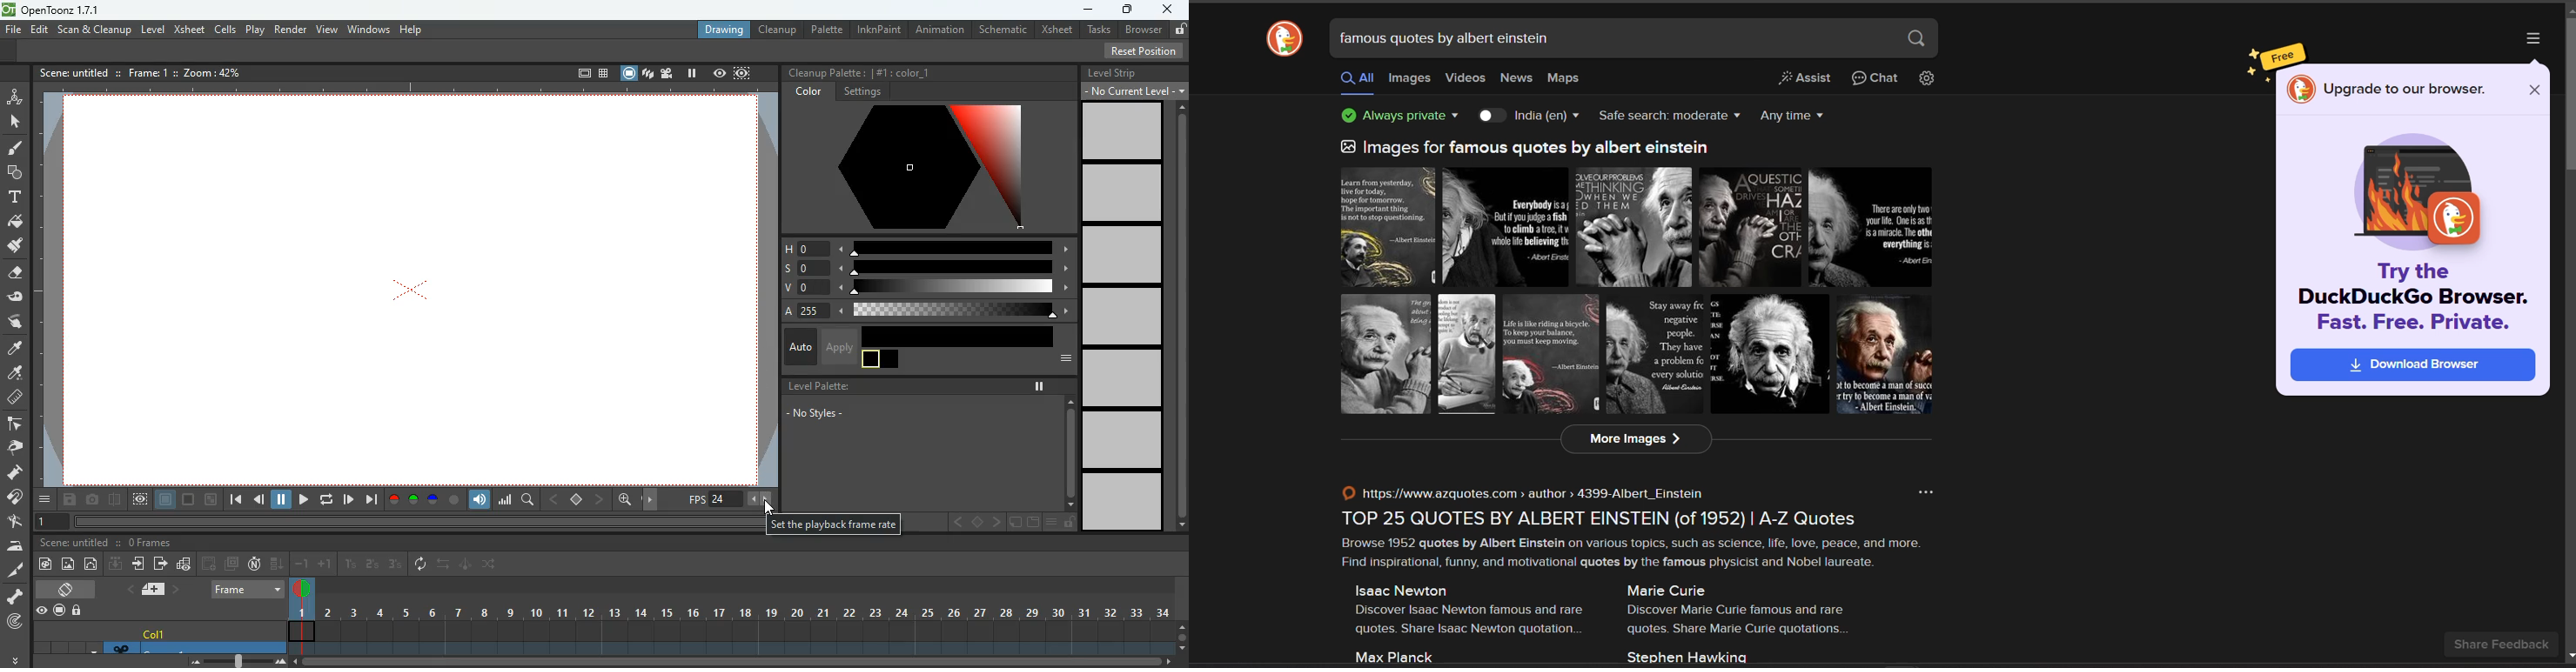 The height and width of the screenshot is (672, 2576). I want to click on begin, so click(235, 501).